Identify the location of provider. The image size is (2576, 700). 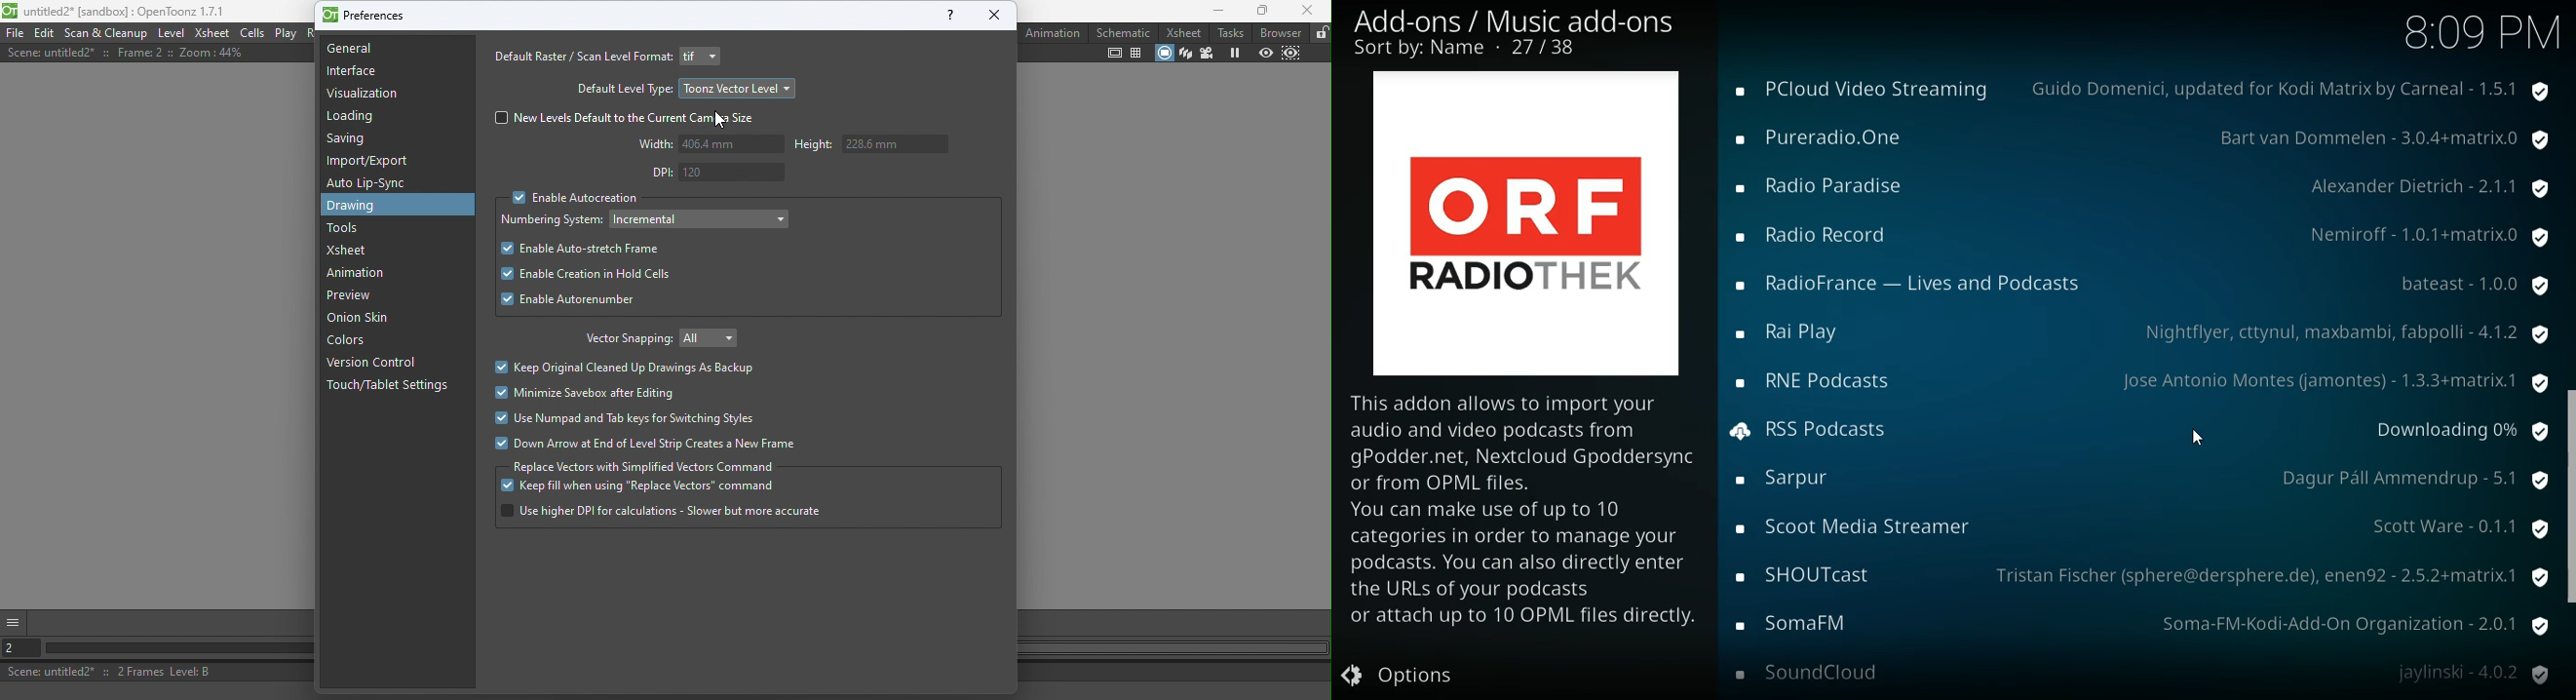
(2434, 234).